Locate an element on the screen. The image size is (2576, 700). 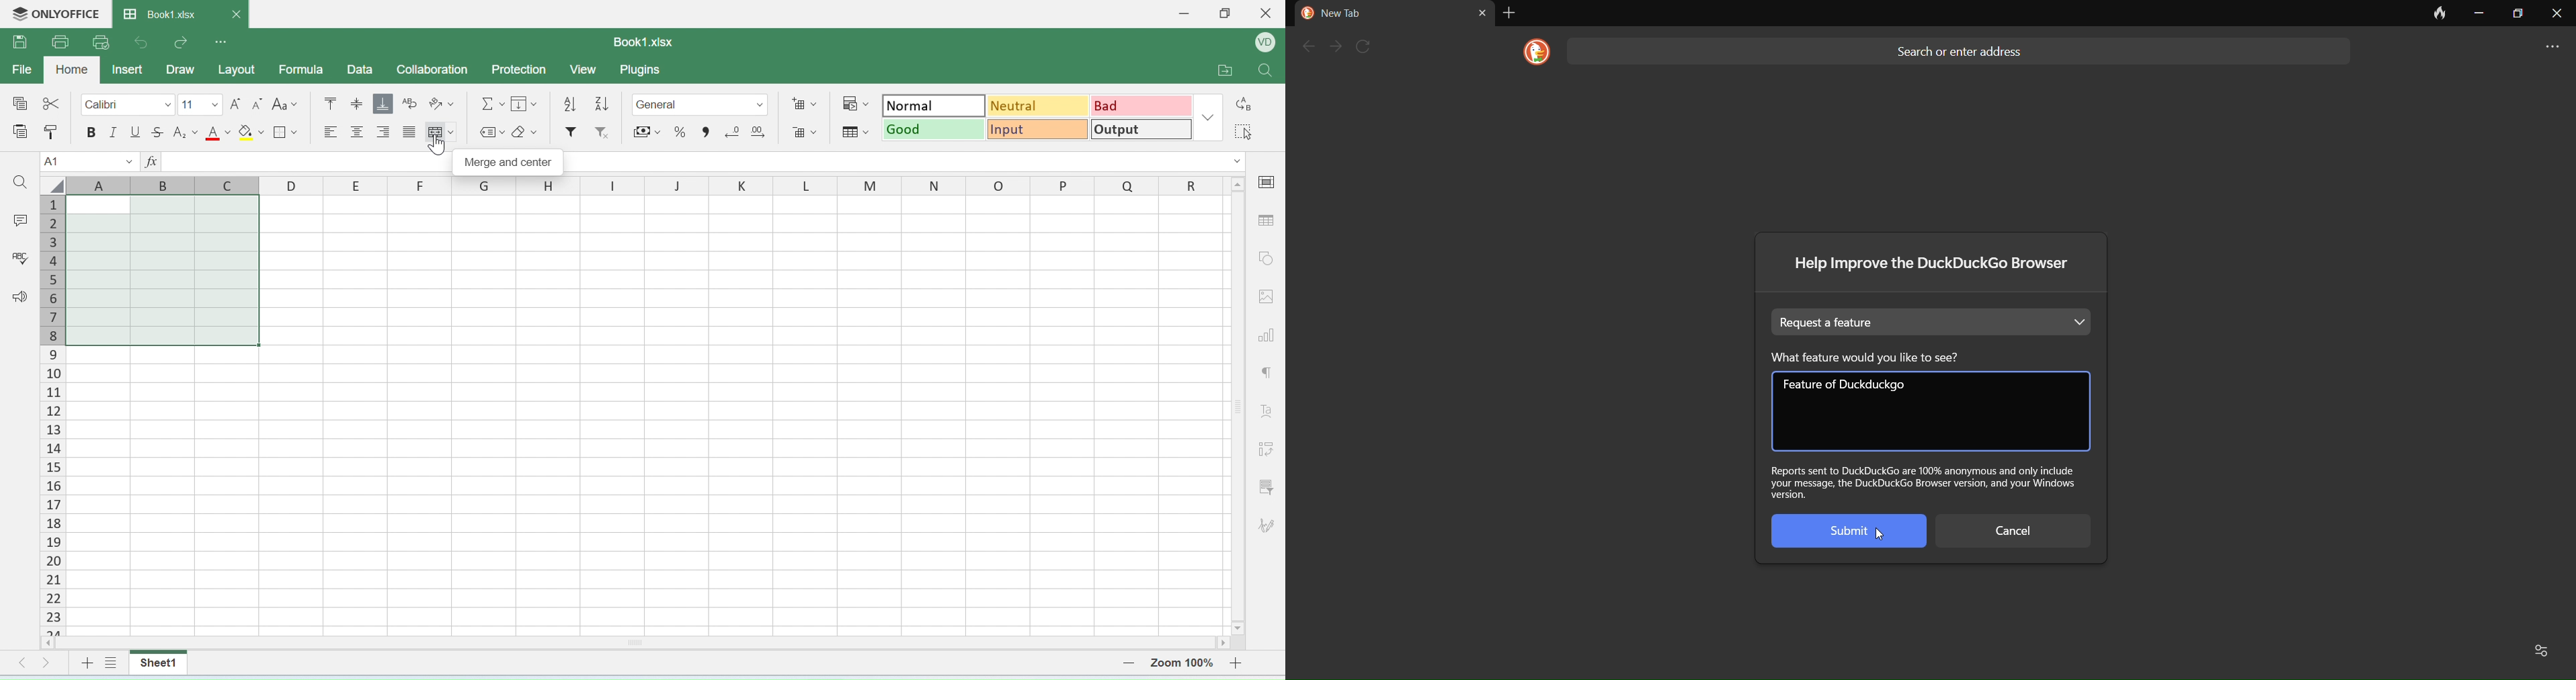
zoom number is located at coordinates (1180, 662).